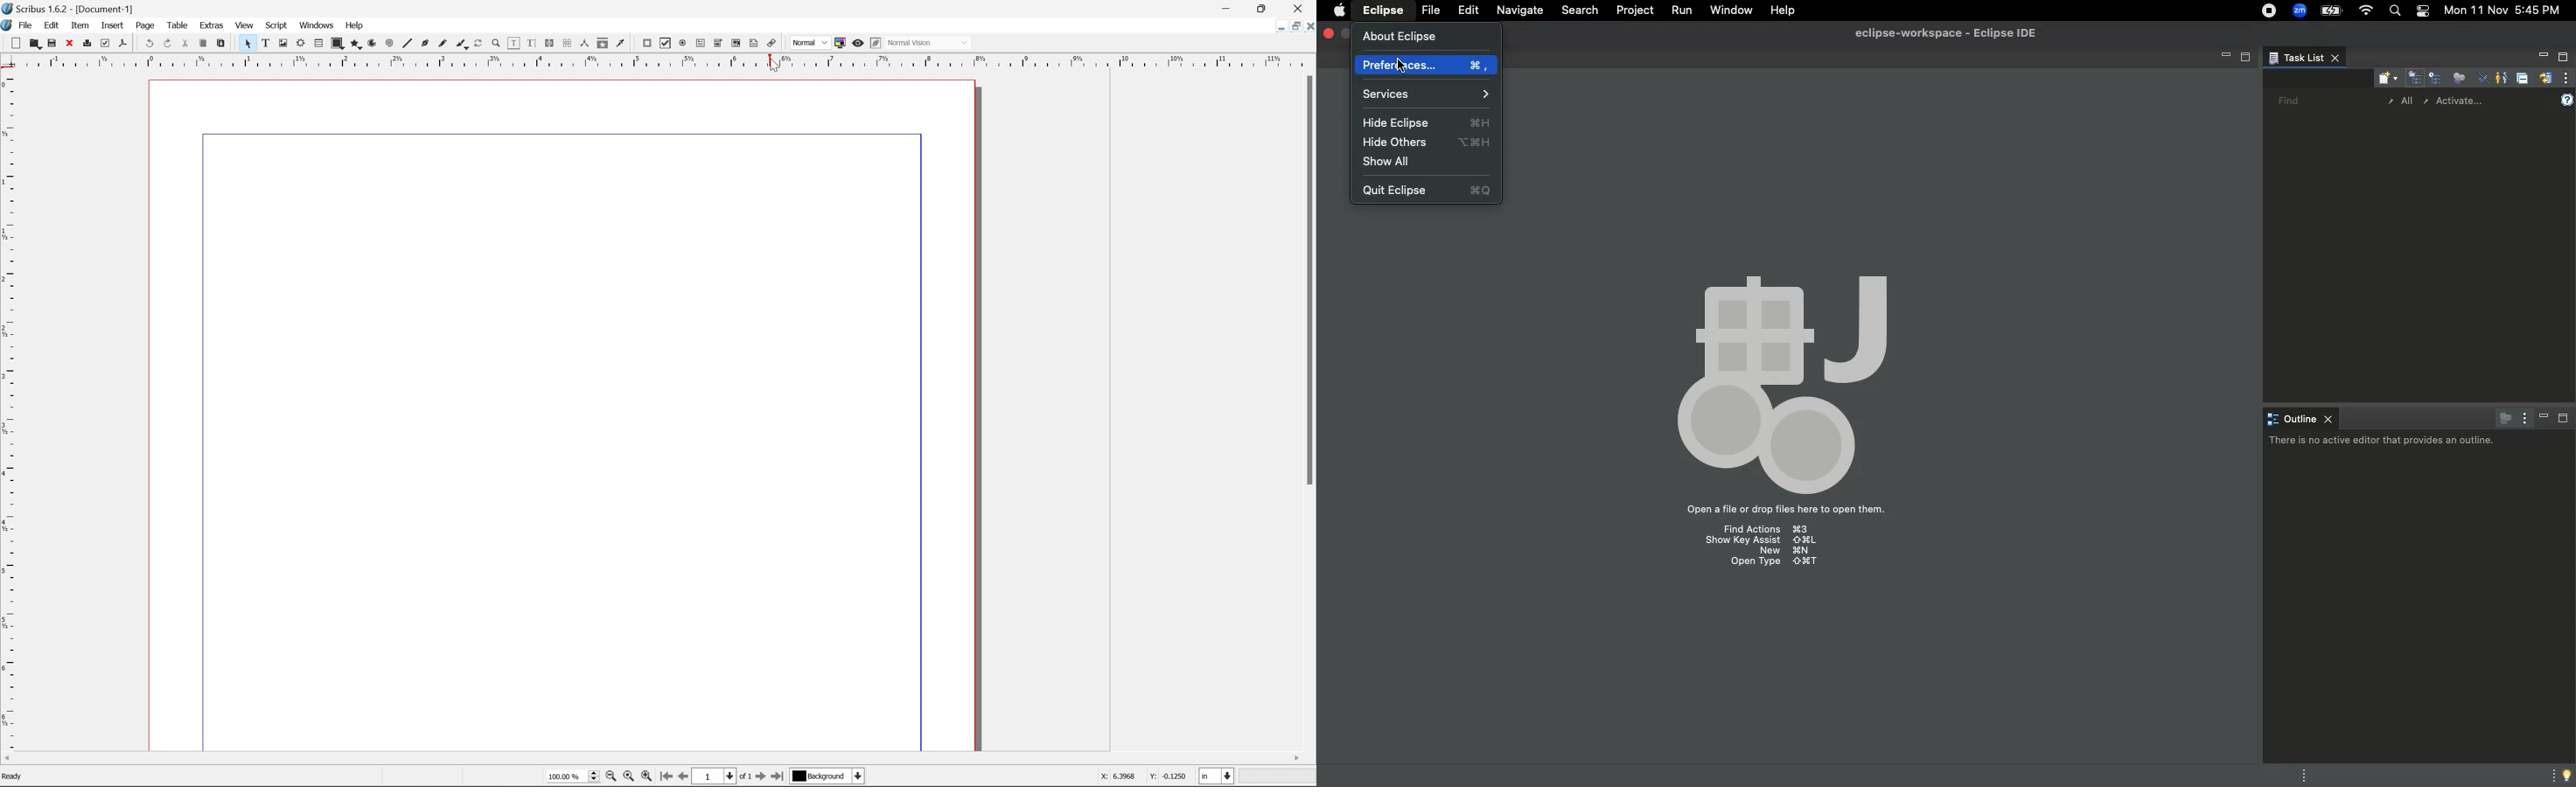 The image size is (2576, 812). What do you see at coordinates (105, 24) in the screenshot?
I see `insert` at bounding box center [105, 24].